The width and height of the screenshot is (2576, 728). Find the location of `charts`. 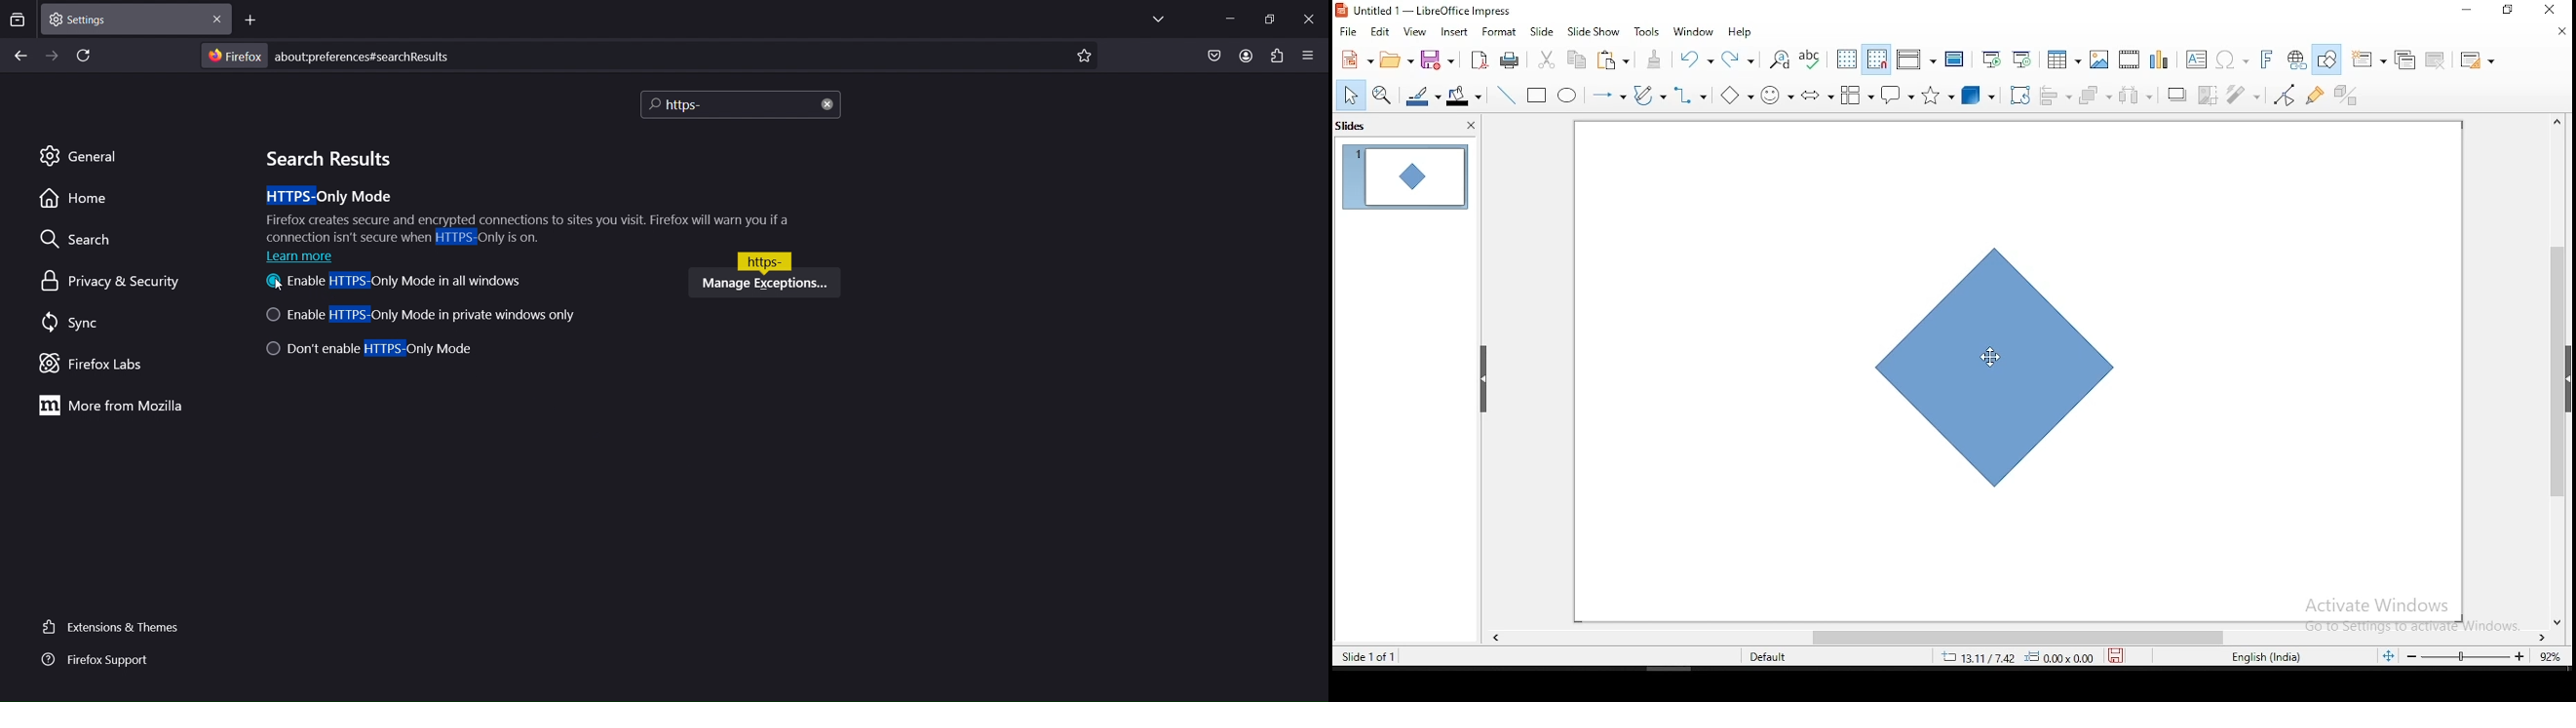

charts is located at coordinates (2164, 58).